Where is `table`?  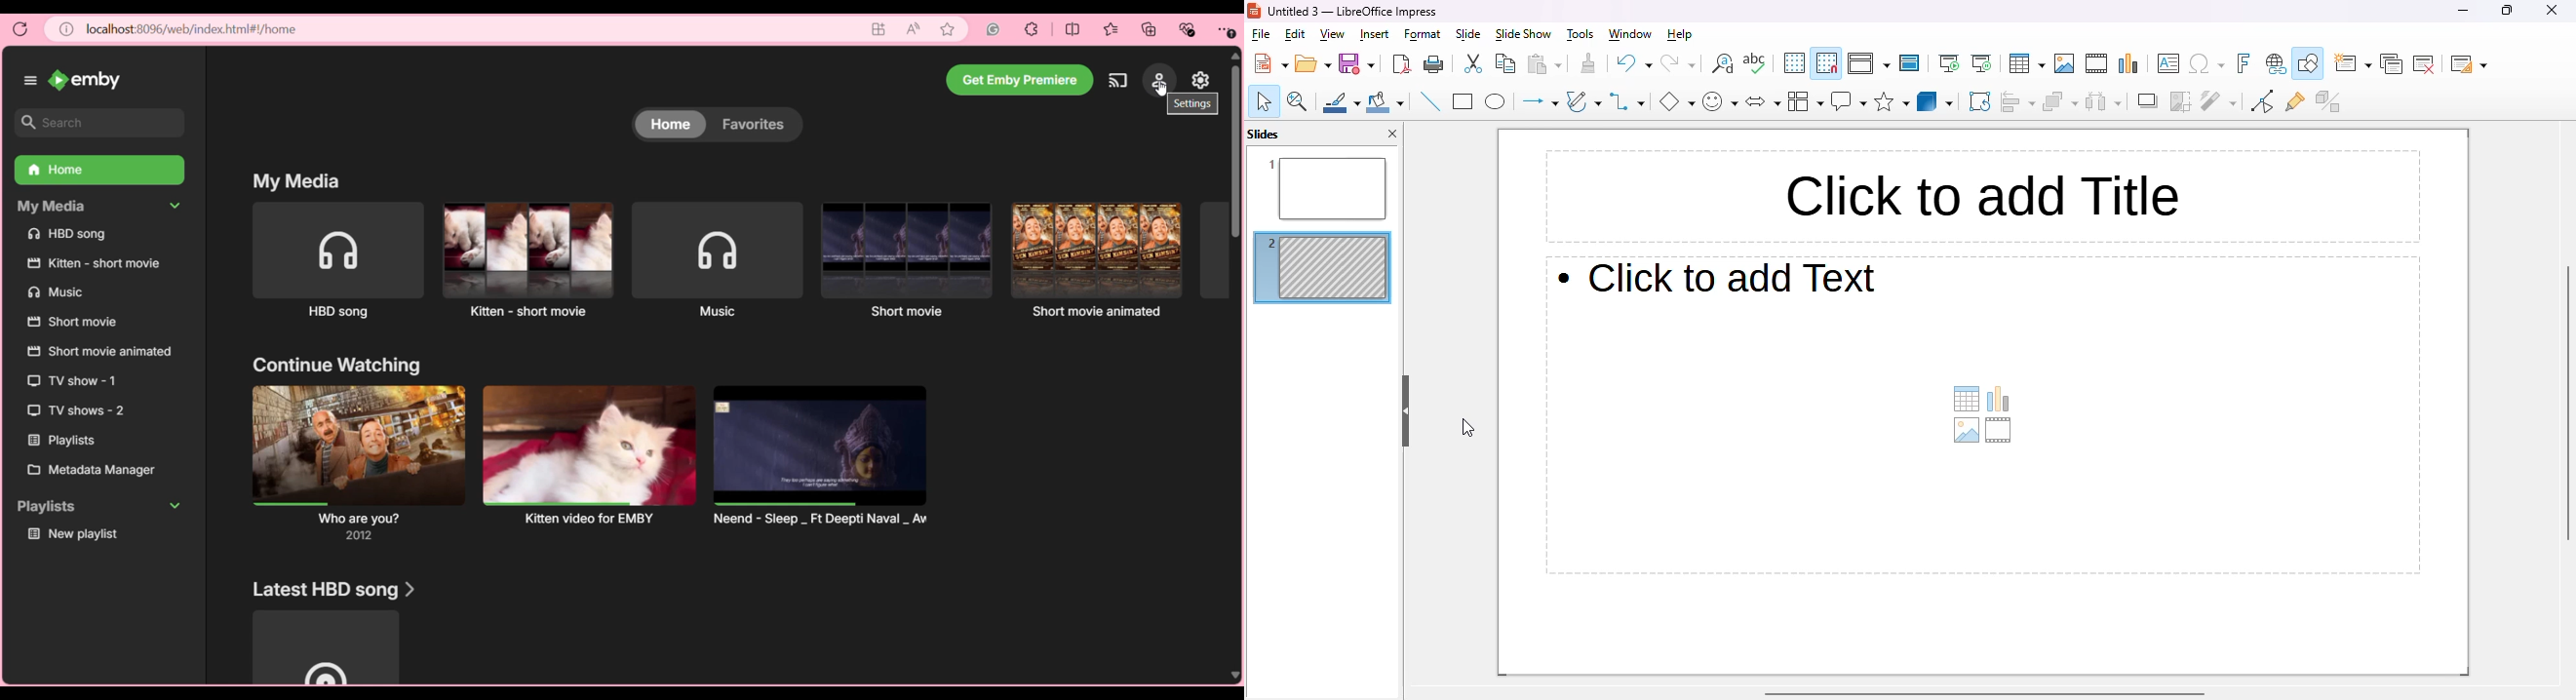
table is located at coordinates (1966, 400).